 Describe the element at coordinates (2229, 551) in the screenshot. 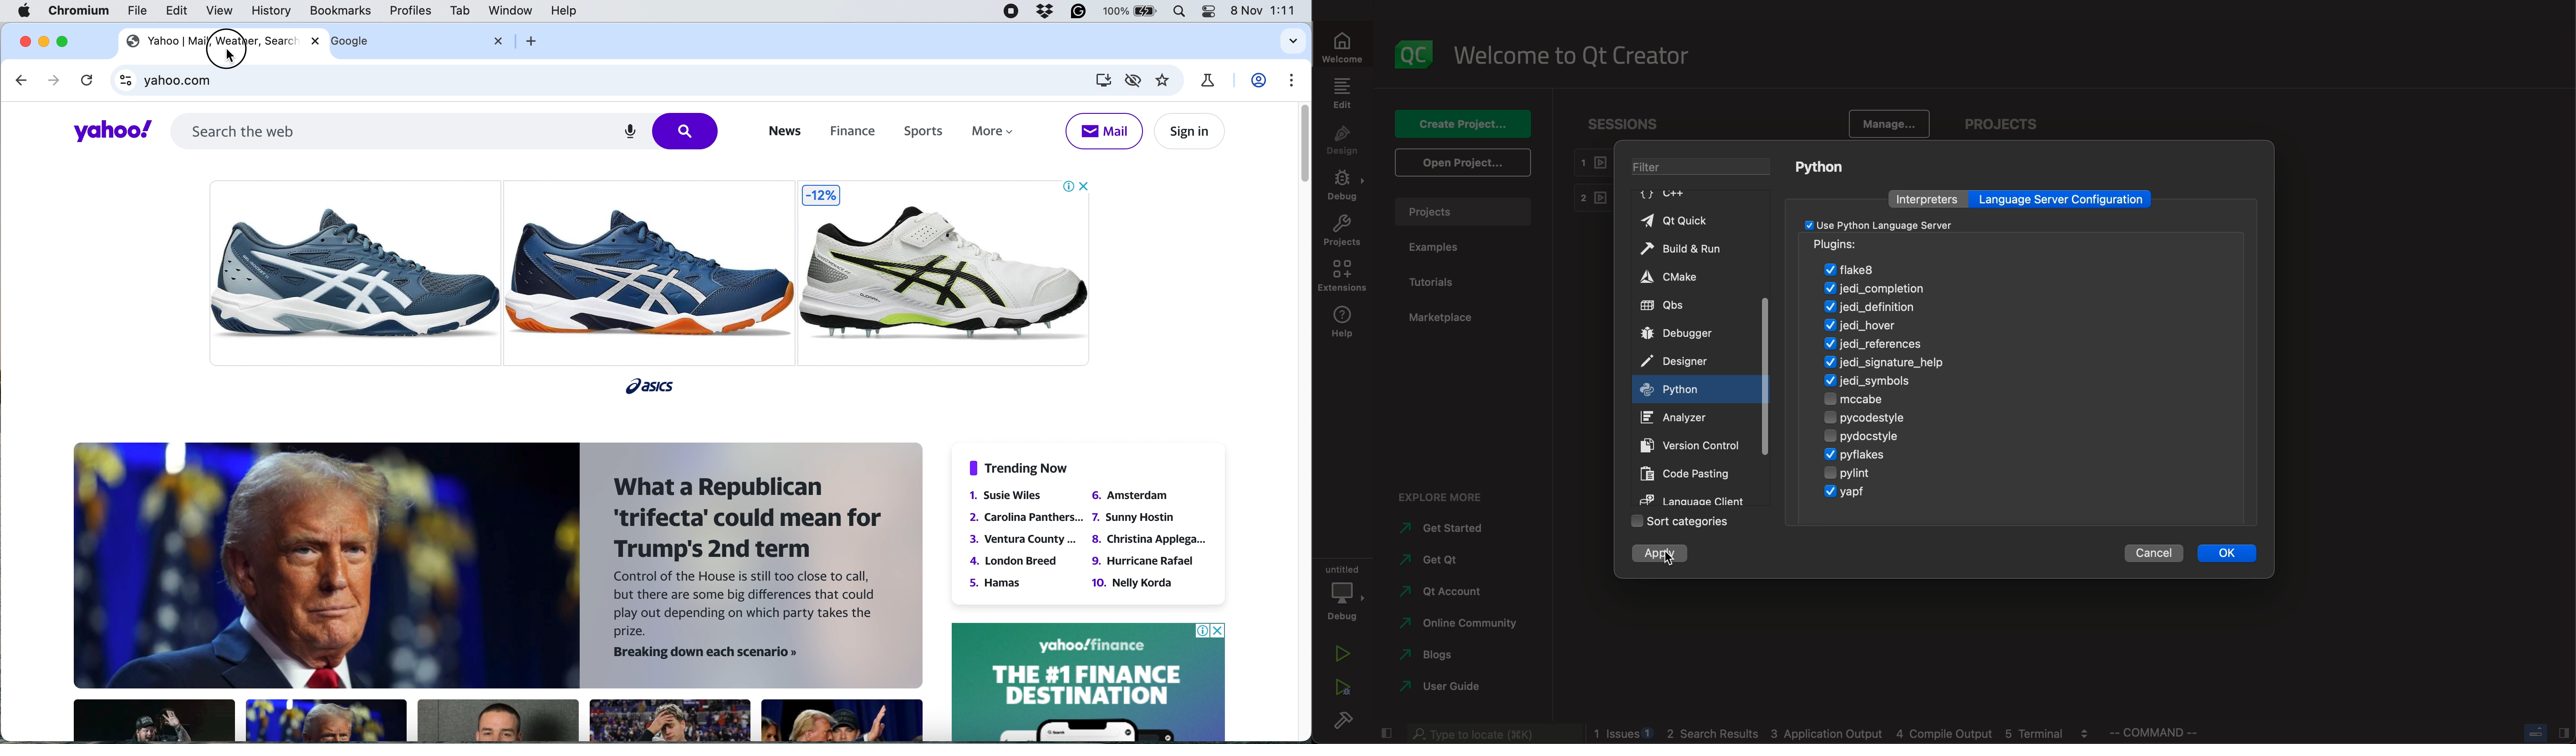

I see `ok` at that location.